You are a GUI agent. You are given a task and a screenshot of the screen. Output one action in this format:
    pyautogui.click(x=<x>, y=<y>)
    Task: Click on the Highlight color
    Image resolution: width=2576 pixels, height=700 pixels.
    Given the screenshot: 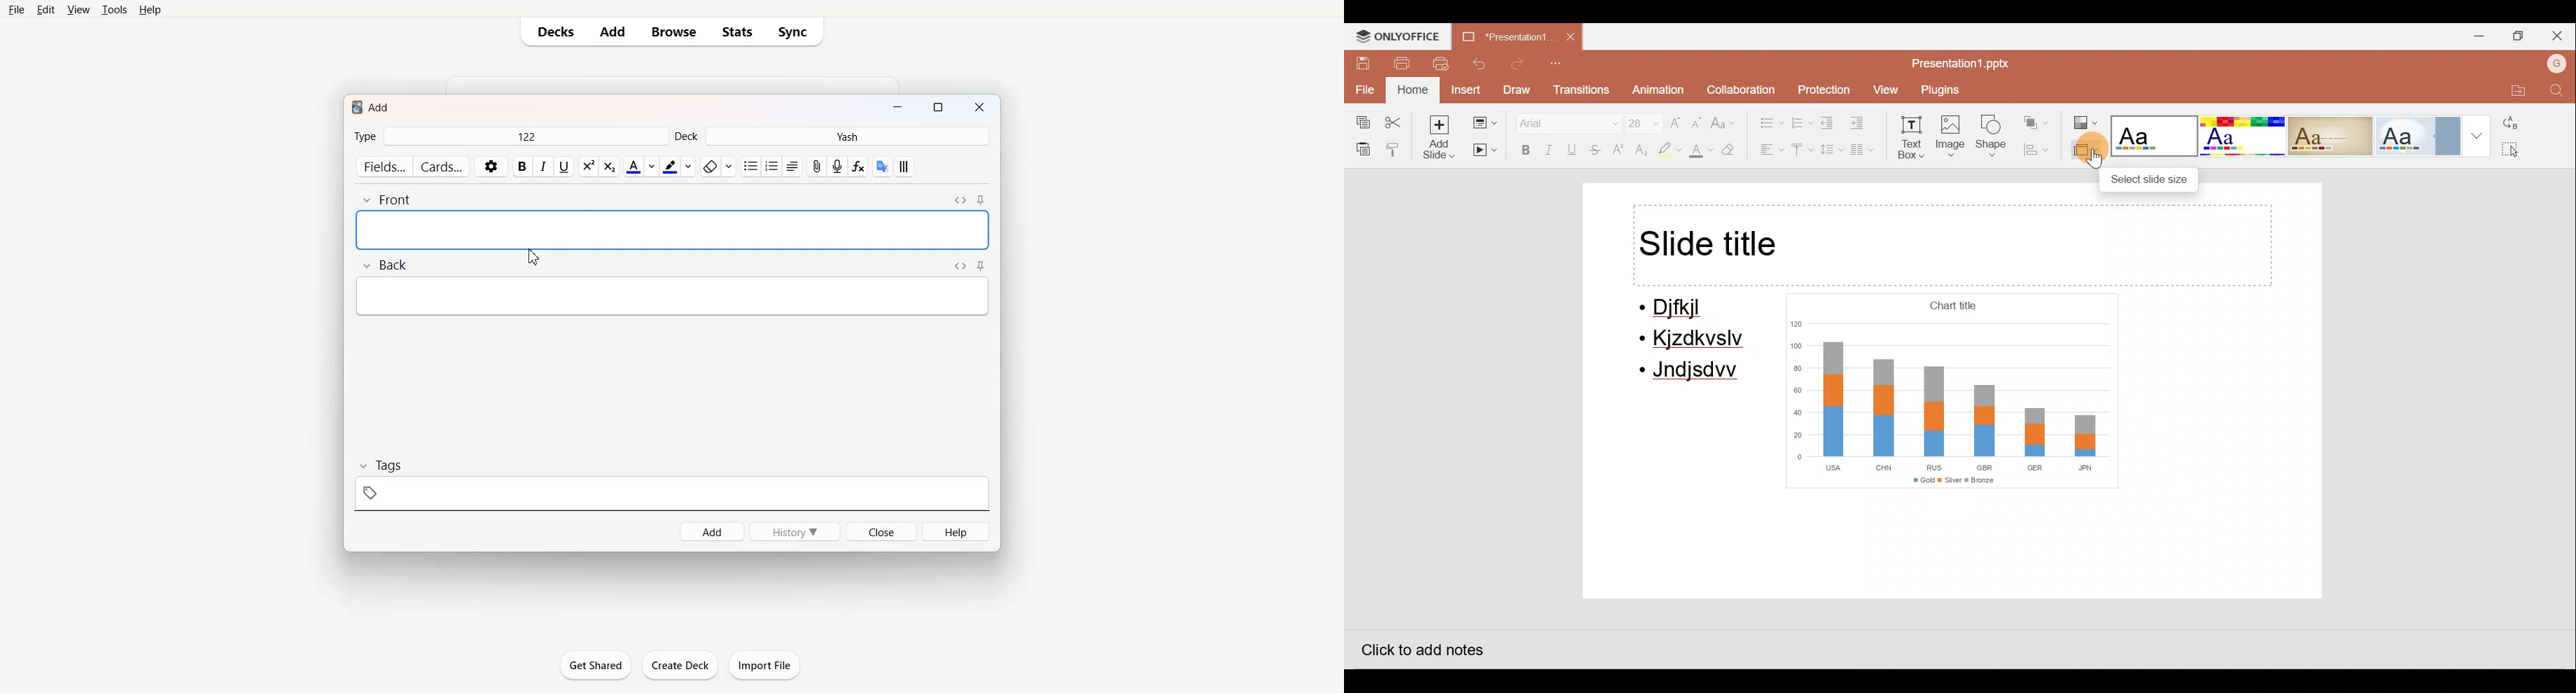 What is the action you would take?
    pyautogui.click(x=1666, y=151)
    